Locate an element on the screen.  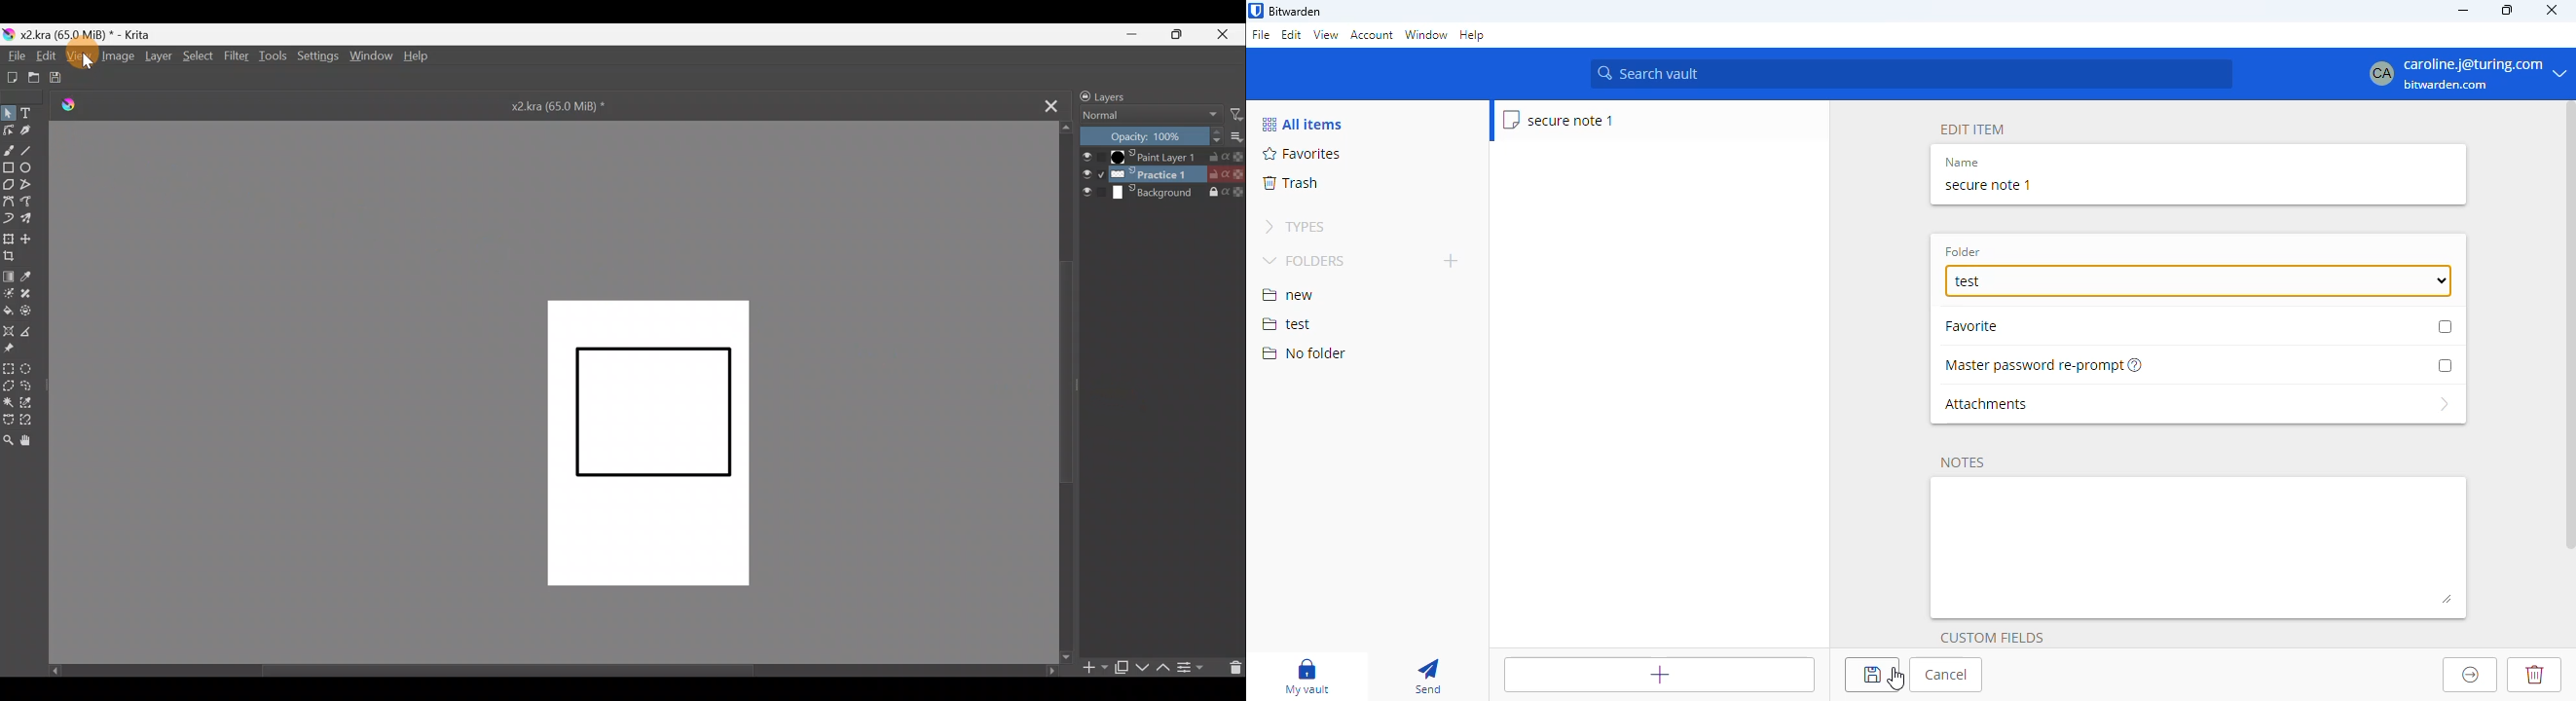
x2.kra is located at coordinates (547, 105).